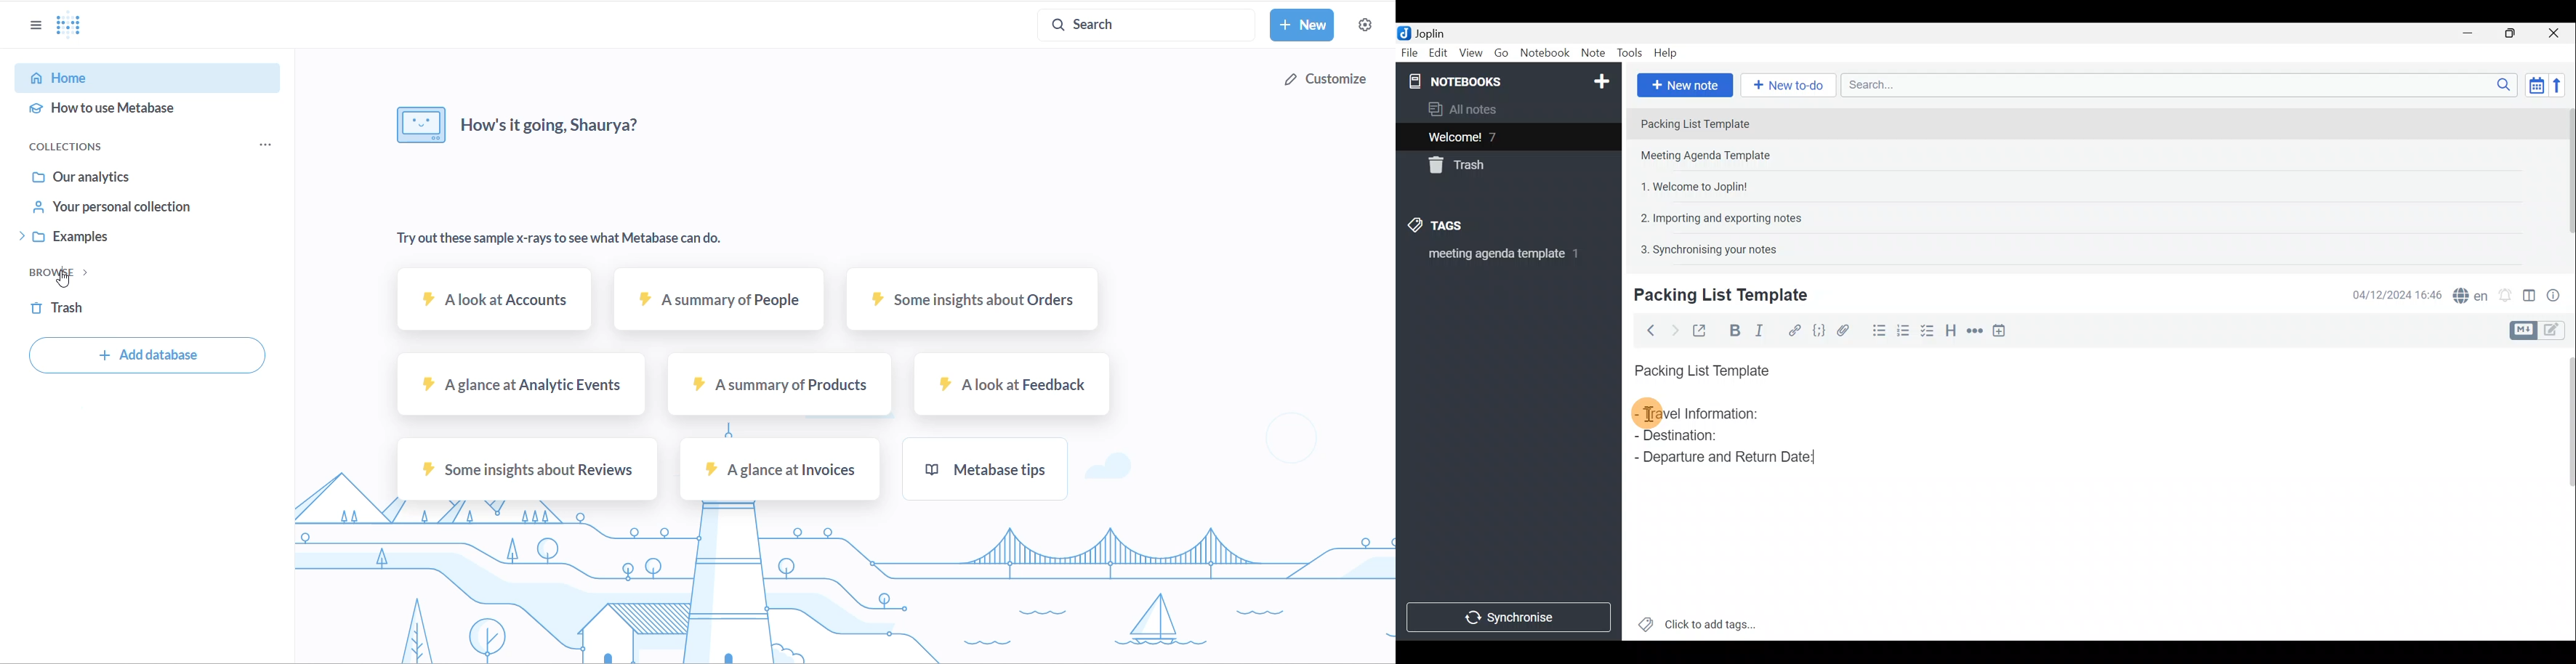 The height and width of the screenshot is (672, 2576). What do you see at coordinates (1819, 330) in the screenshot?
I see `Code` at bounding box center [1819, 330].